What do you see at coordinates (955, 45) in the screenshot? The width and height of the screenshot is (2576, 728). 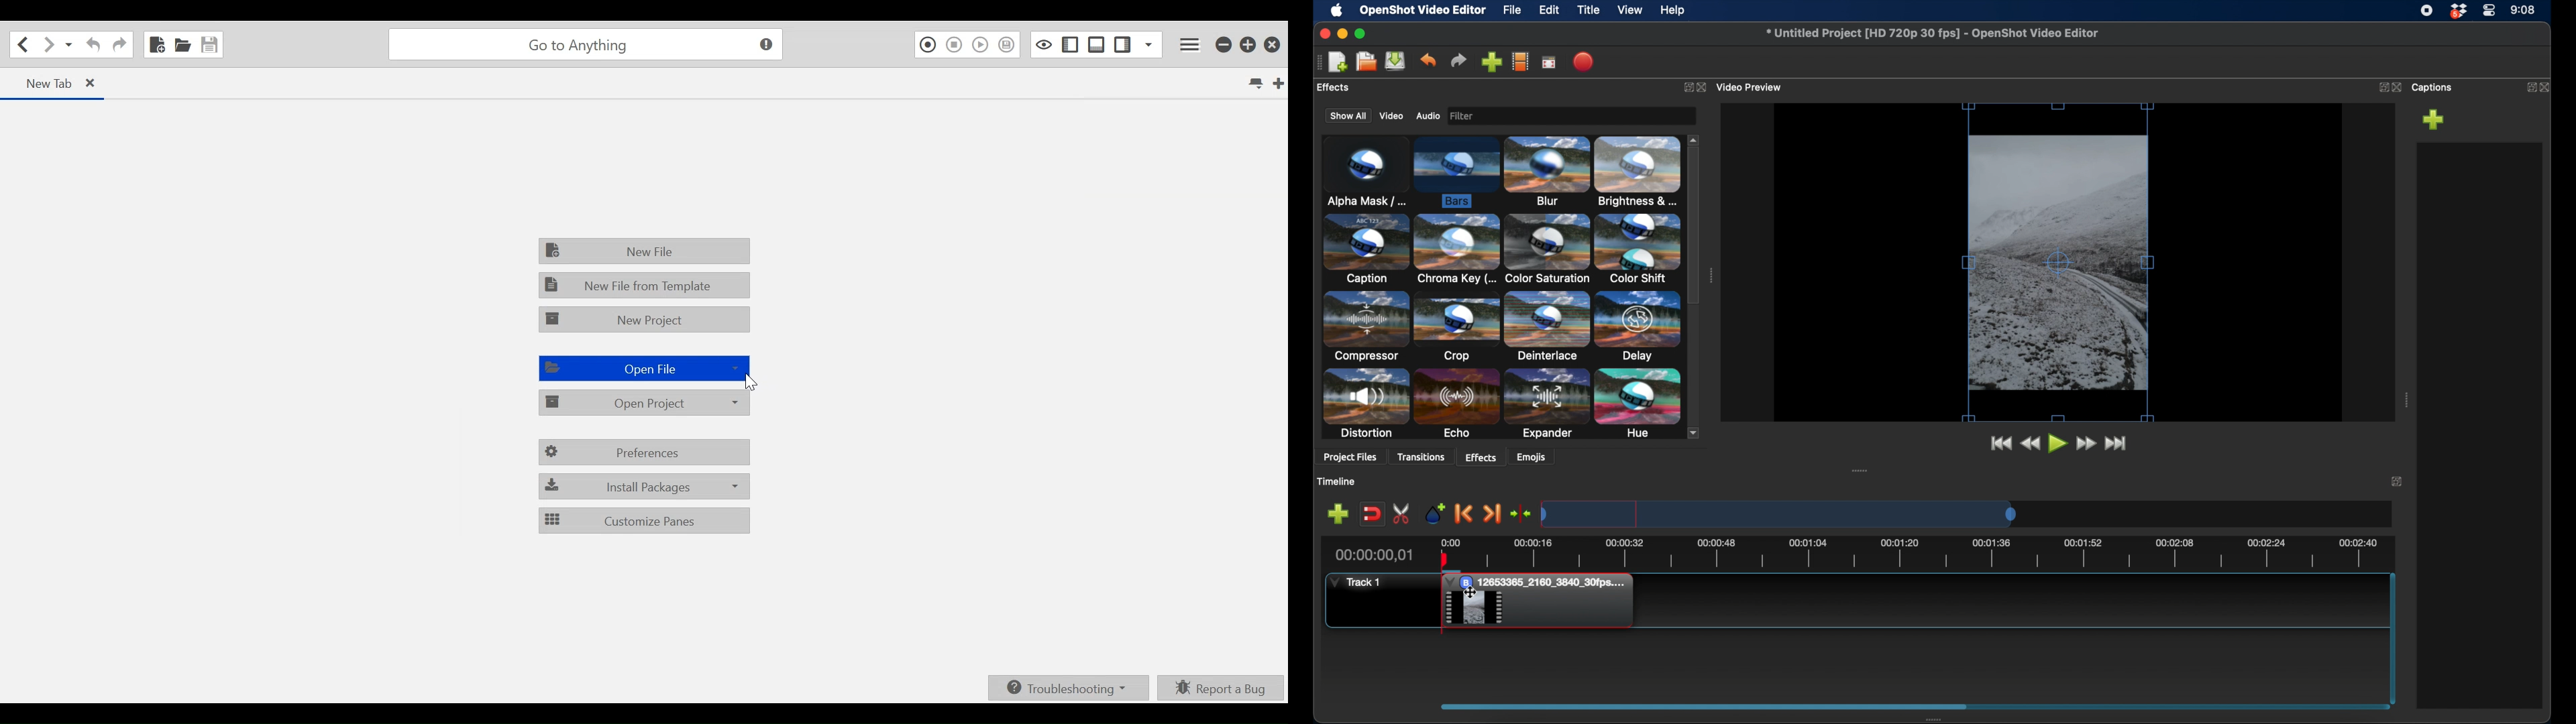 I see `Stop Recording Macro` at bounding box center [955, 45].